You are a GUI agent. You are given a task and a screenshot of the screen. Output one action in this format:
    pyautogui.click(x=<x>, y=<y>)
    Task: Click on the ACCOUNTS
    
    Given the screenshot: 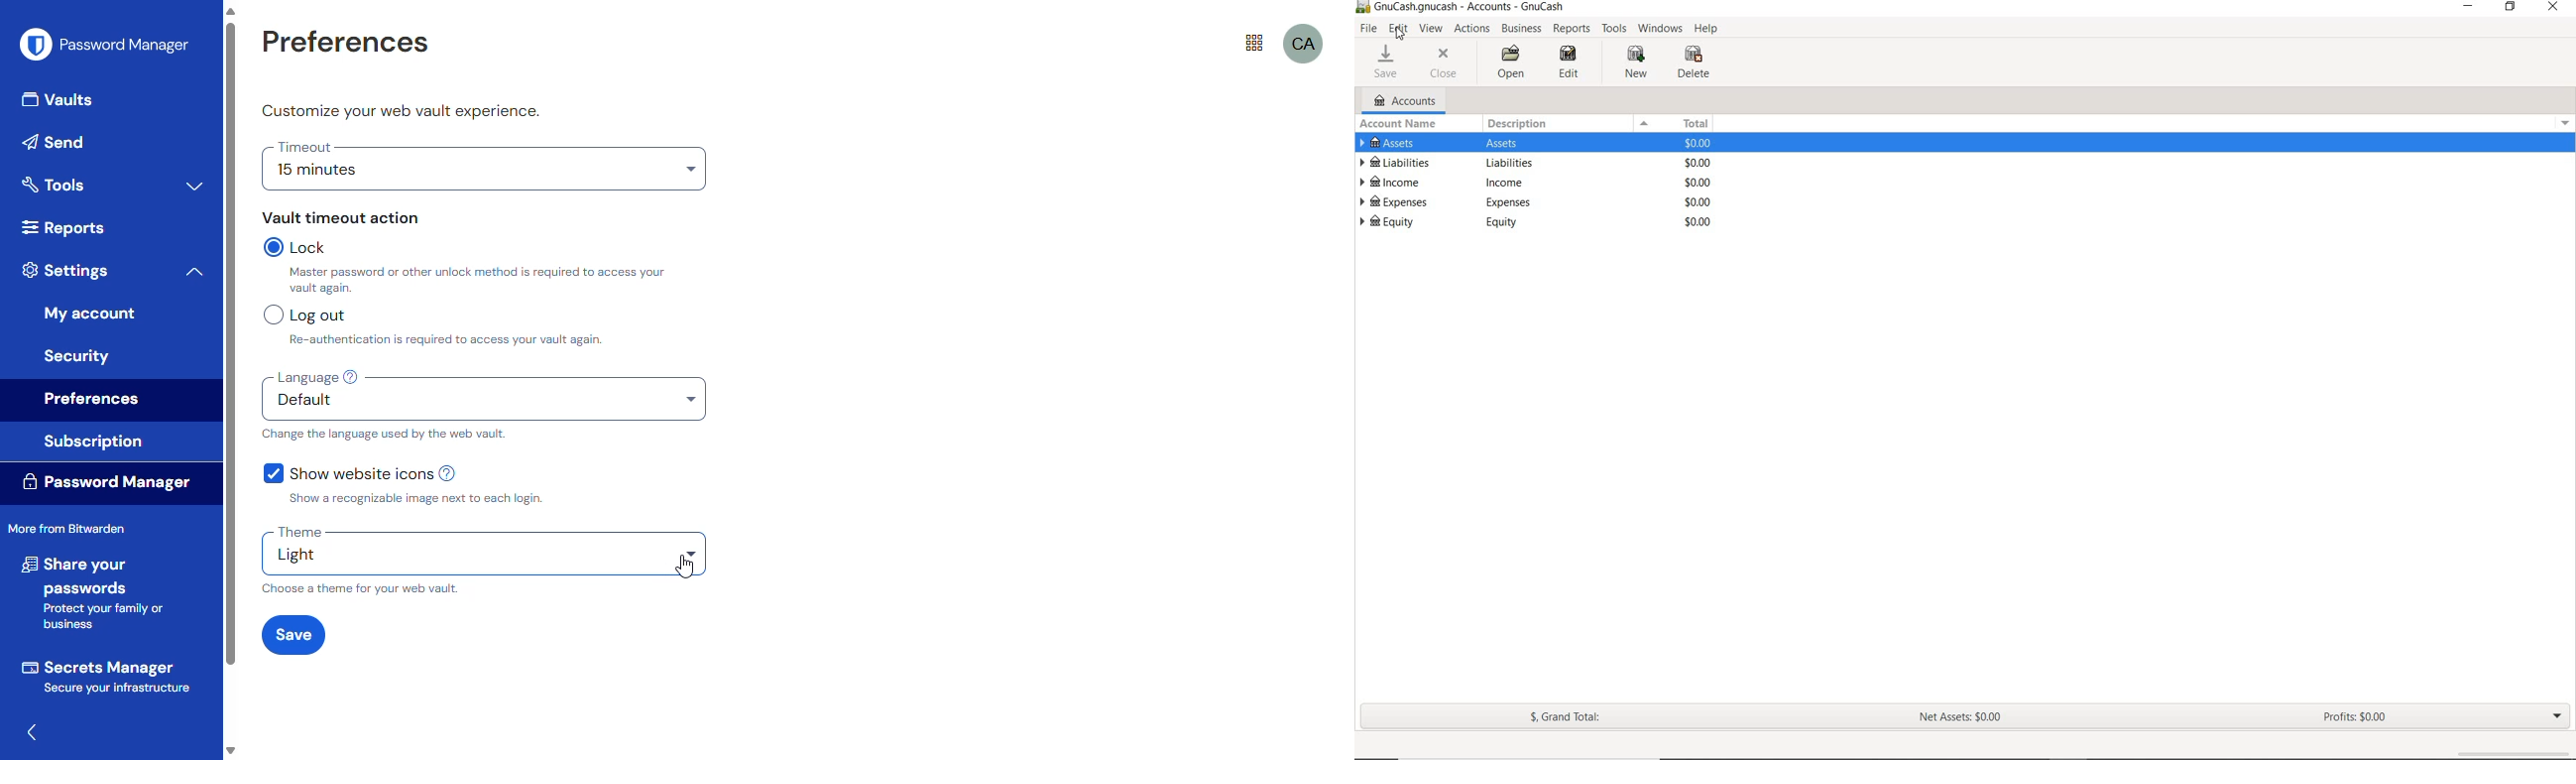 What is the action you would take?
    pyautogui.click(x=1405, y=100)
    